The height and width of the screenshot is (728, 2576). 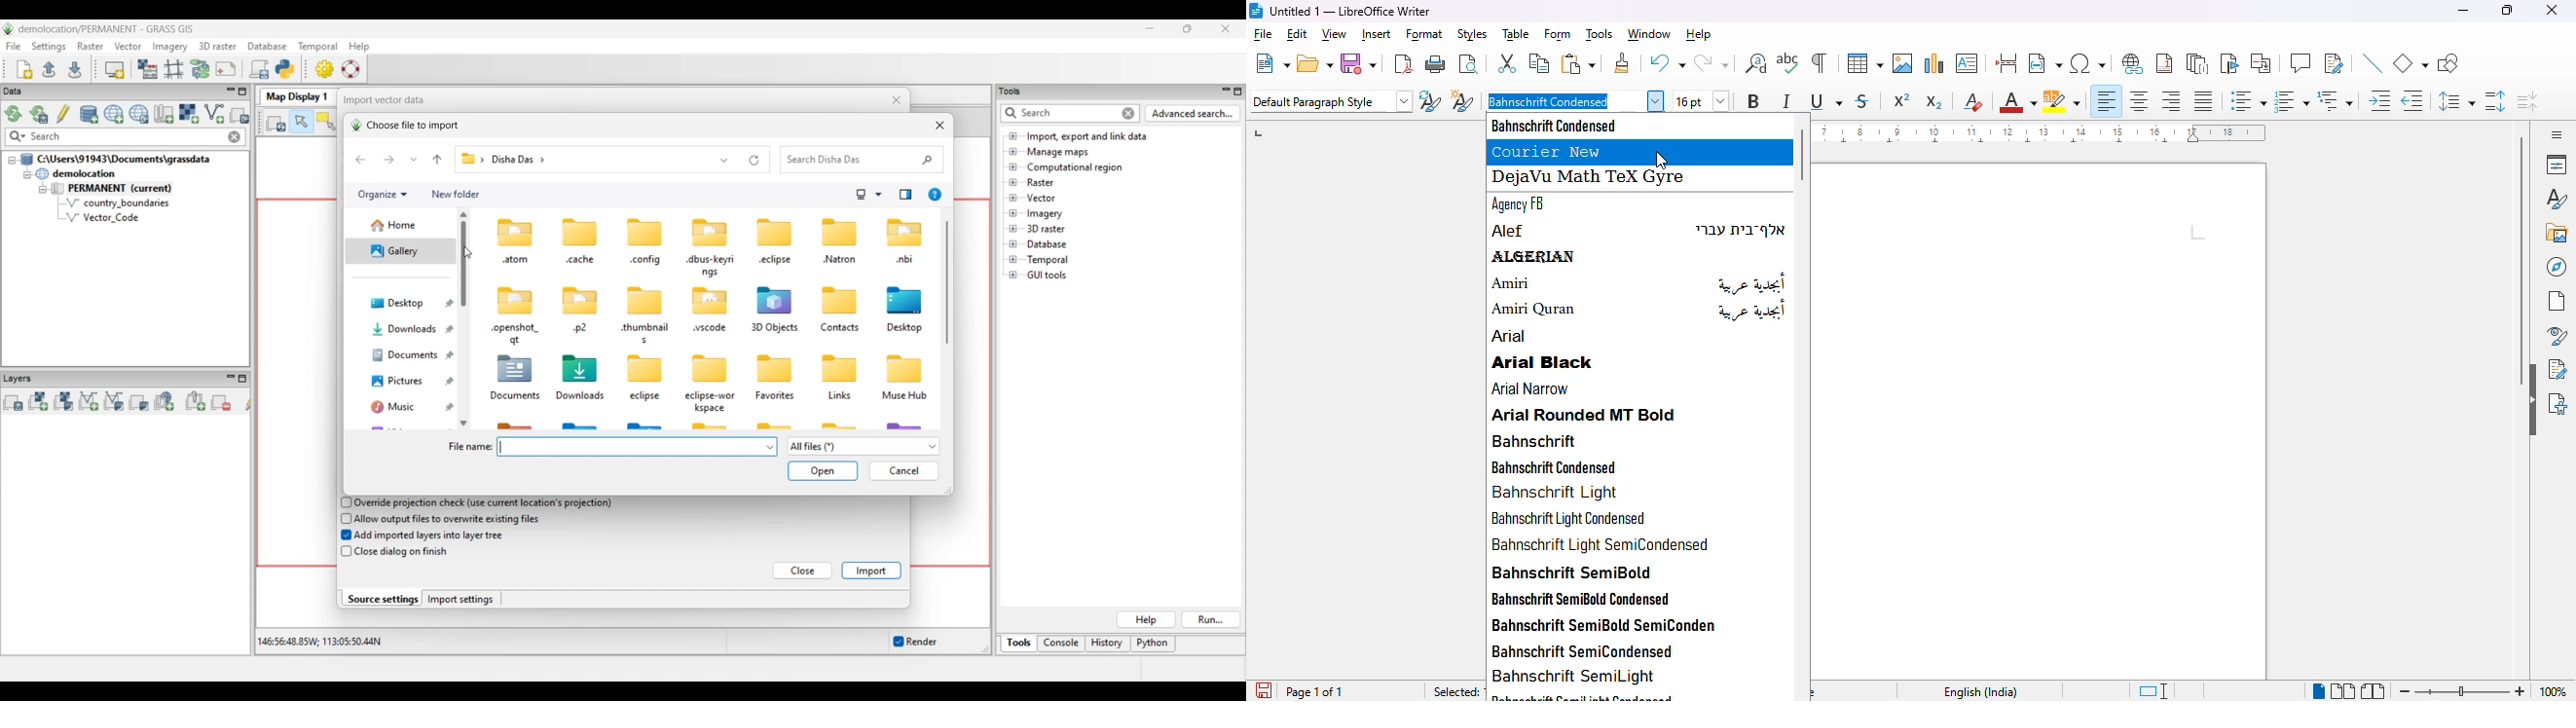 I want to click on align center, so click(x=2139, y=100).